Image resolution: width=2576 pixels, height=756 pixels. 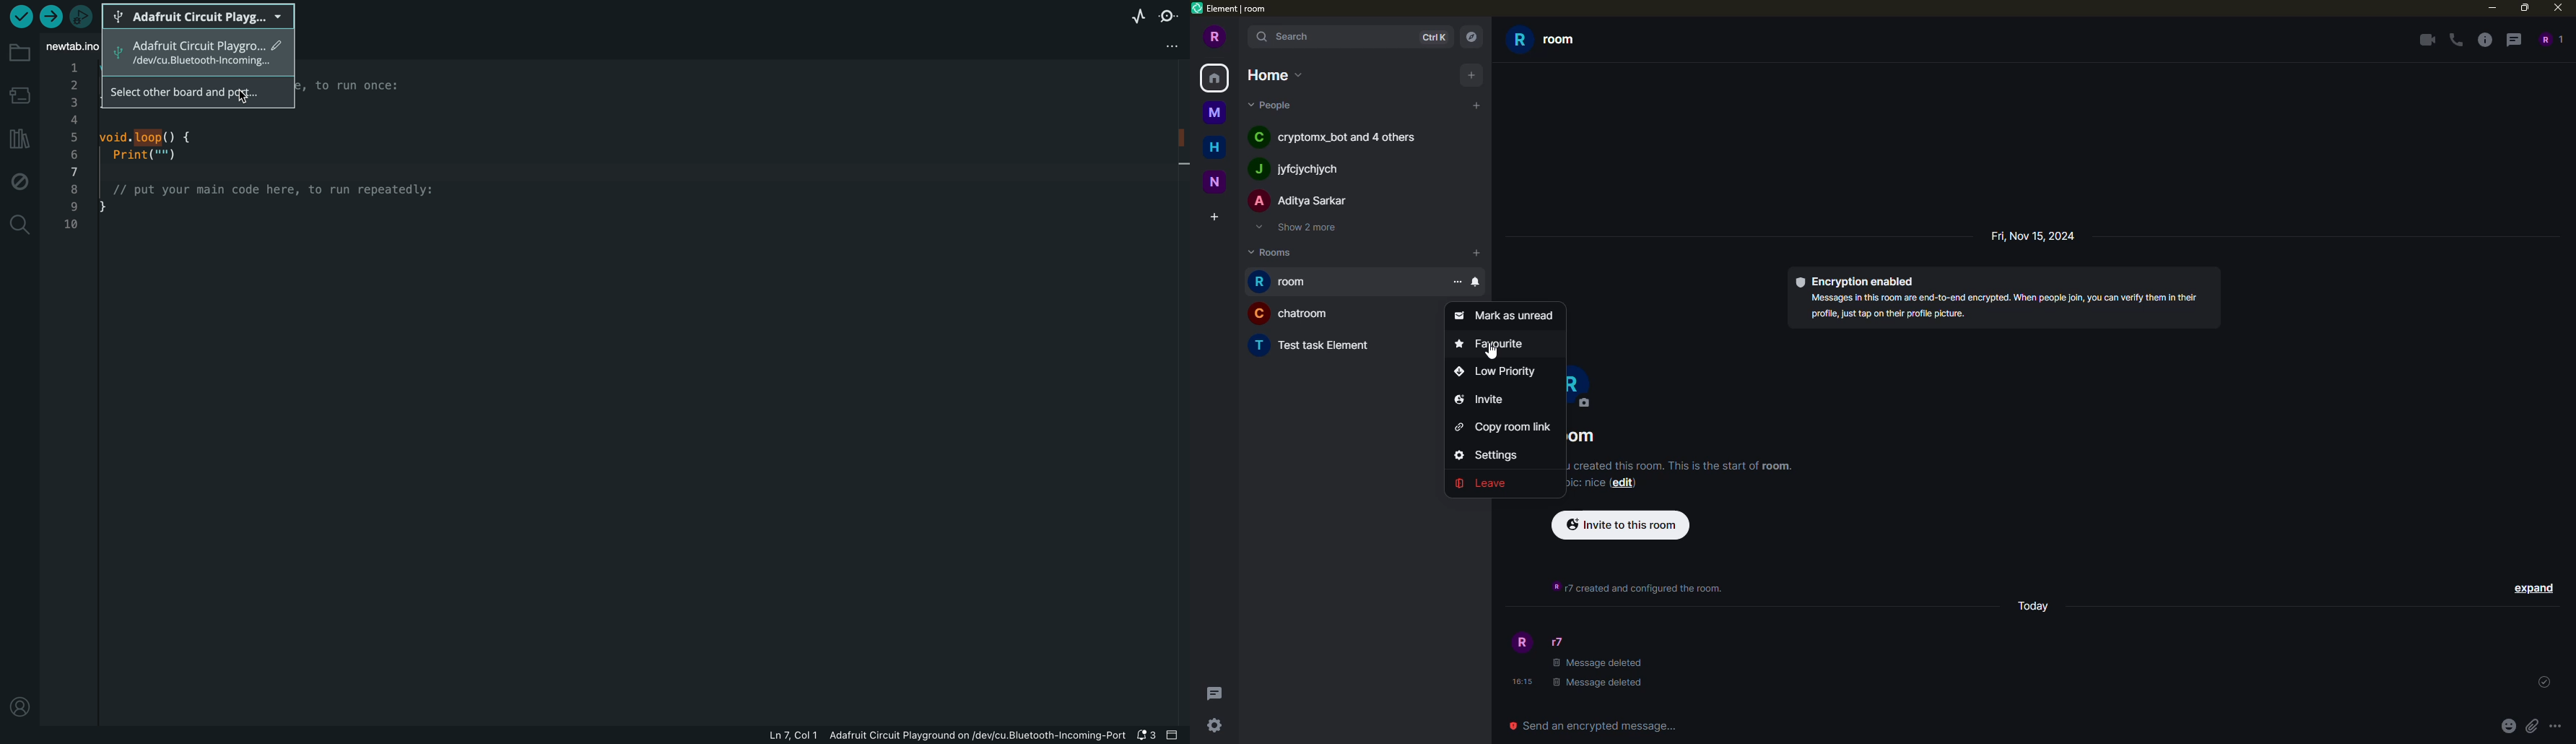 What do you see at coordinates (1216, 212) in the screenshot?
I see `create space` at bounding box center [1216, 212].